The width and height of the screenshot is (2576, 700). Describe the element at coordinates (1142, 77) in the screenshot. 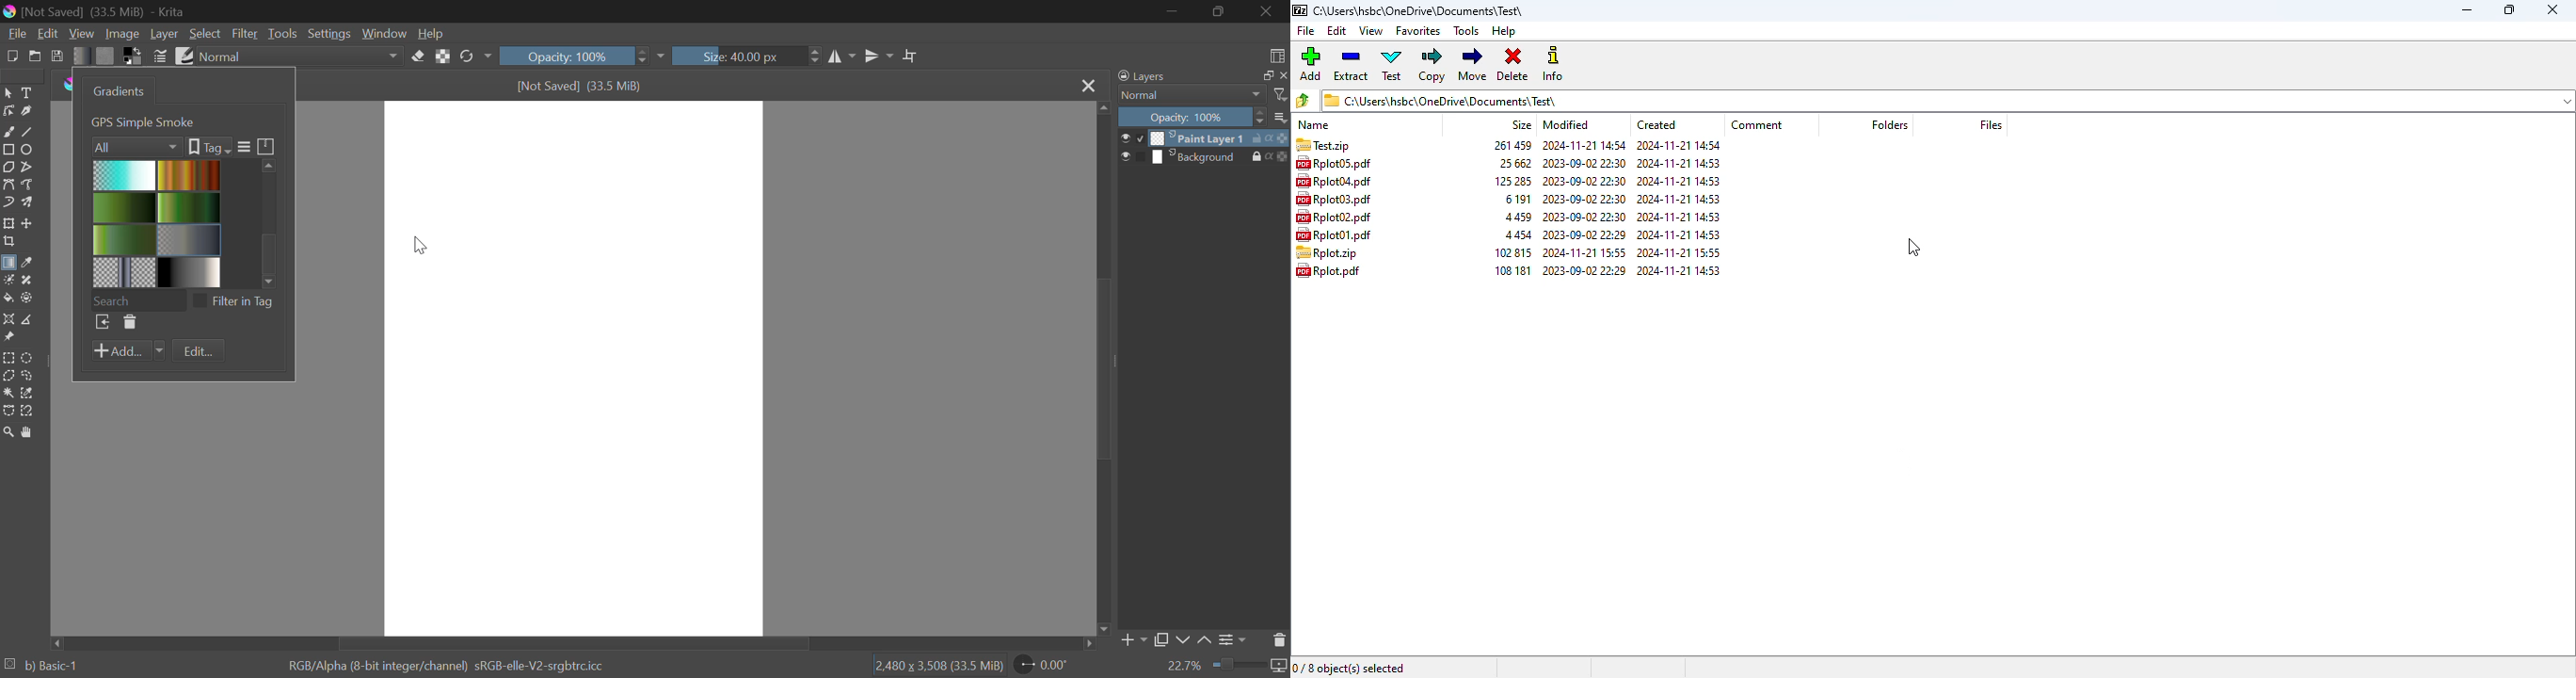

I see `Layers` at that location.